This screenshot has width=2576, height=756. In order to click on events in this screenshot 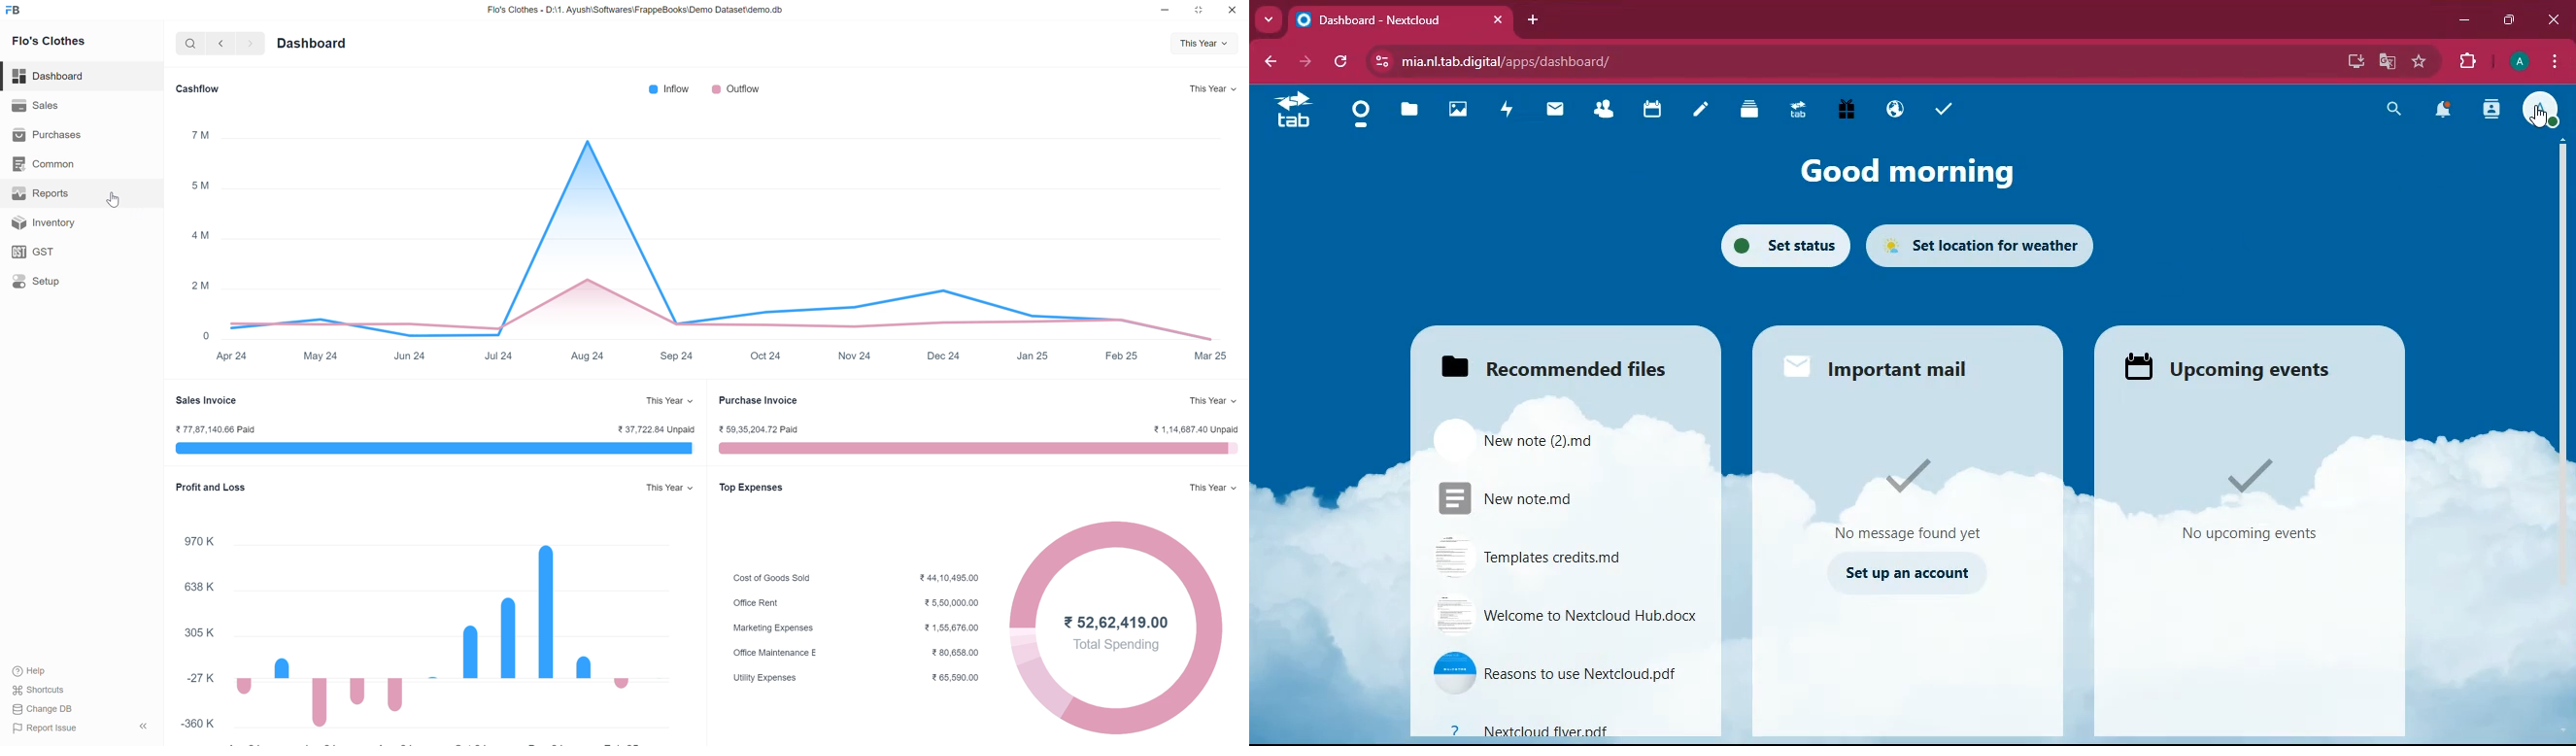, I will do `click(2230, 365)`.